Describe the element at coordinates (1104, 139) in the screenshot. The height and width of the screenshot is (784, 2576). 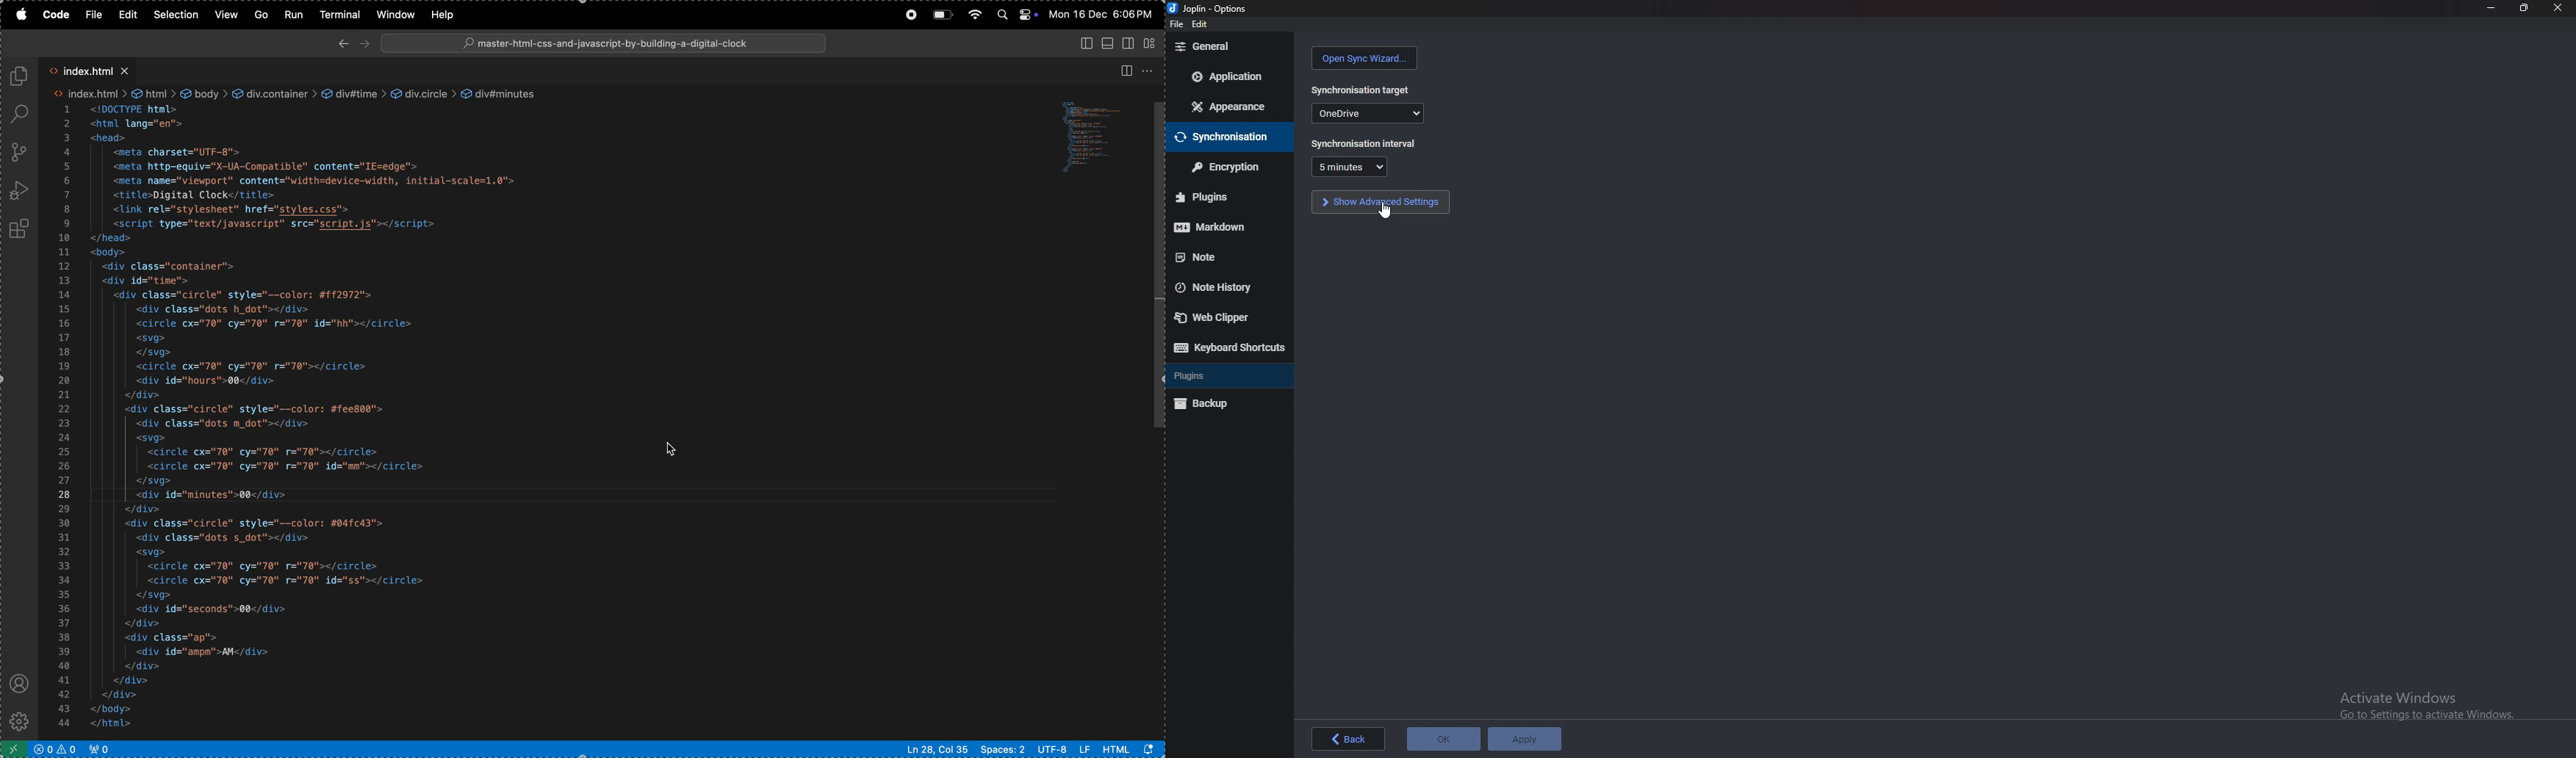
I see `code window` at that location.